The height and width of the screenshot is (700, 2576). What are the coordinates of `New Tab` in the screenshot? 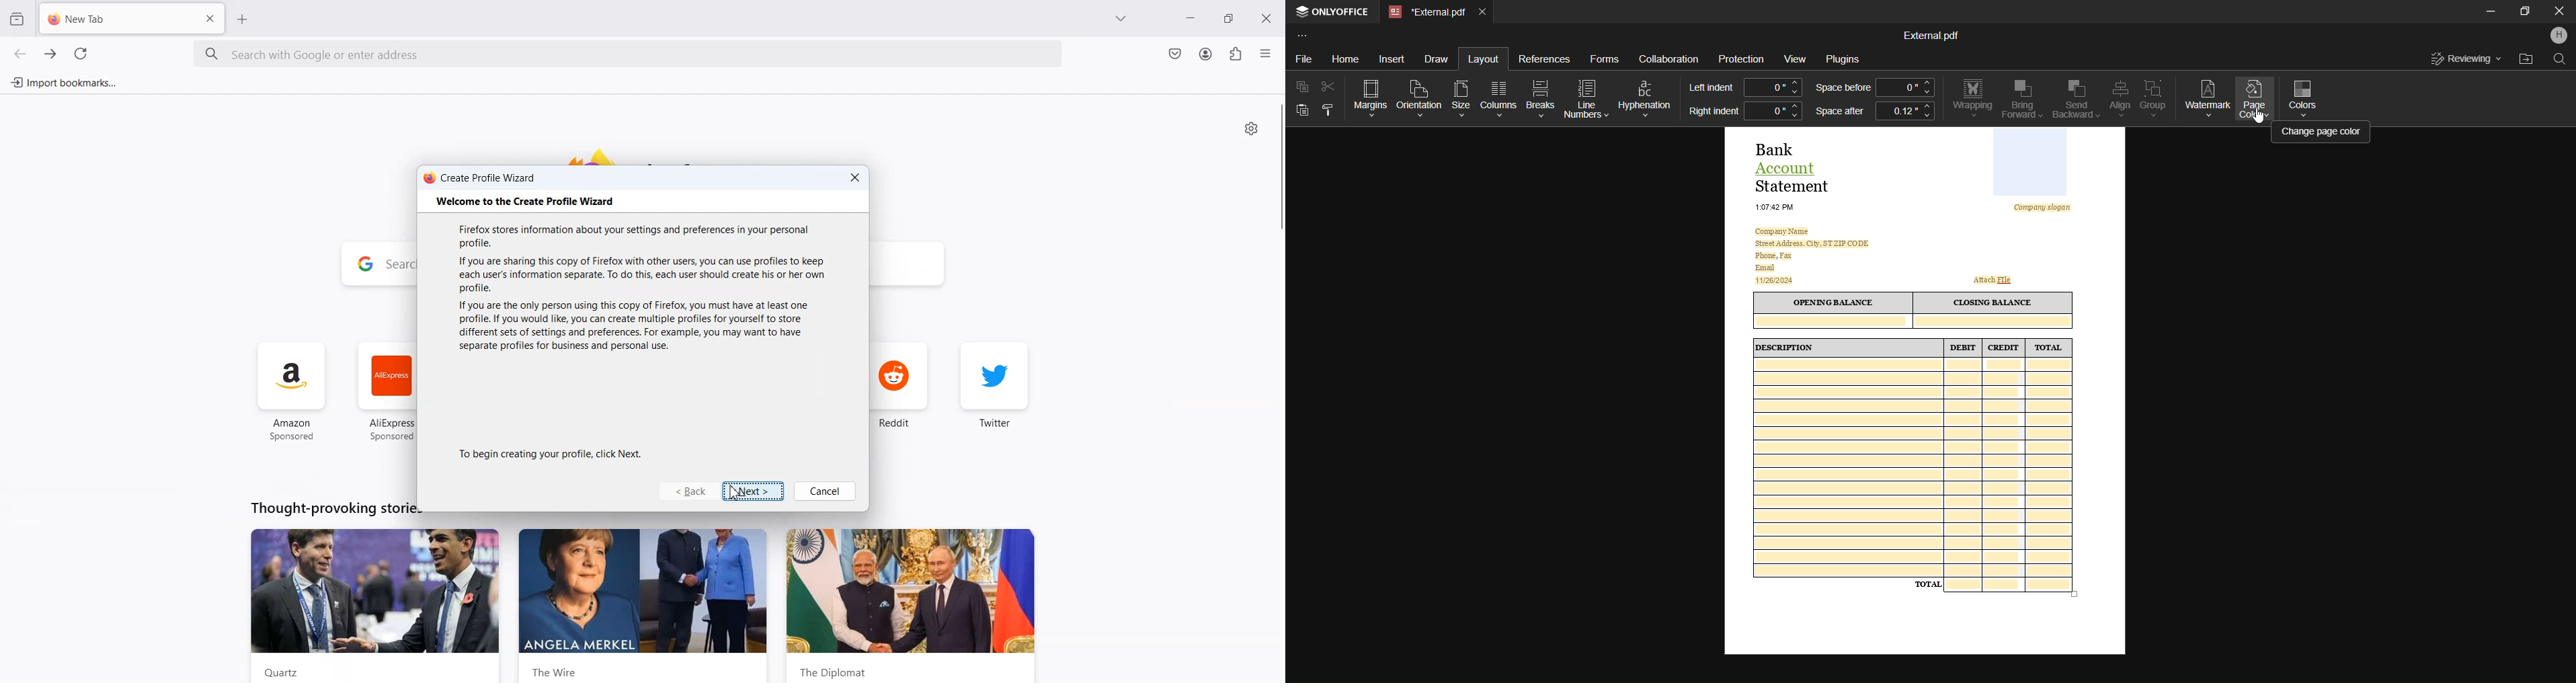 It's located at (112, 19).